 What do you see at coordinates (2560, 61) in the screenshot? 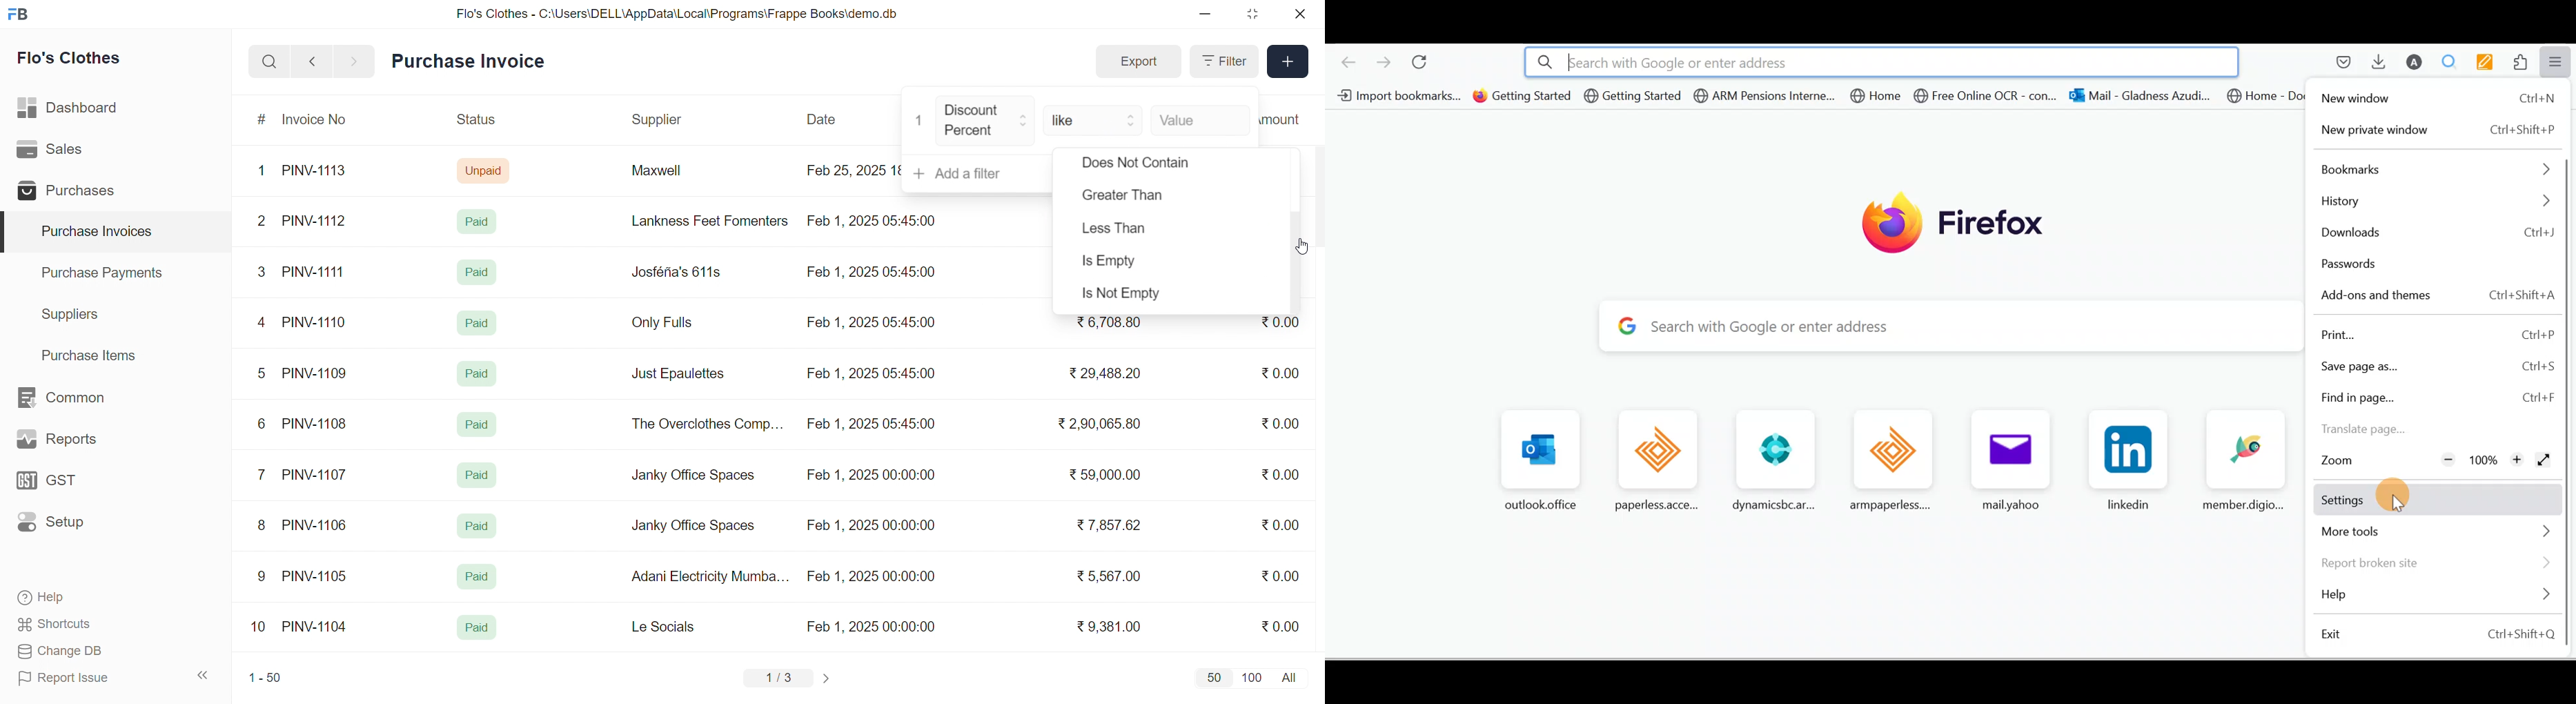
I see `Open application menu` at bounding box center [2560, 61].